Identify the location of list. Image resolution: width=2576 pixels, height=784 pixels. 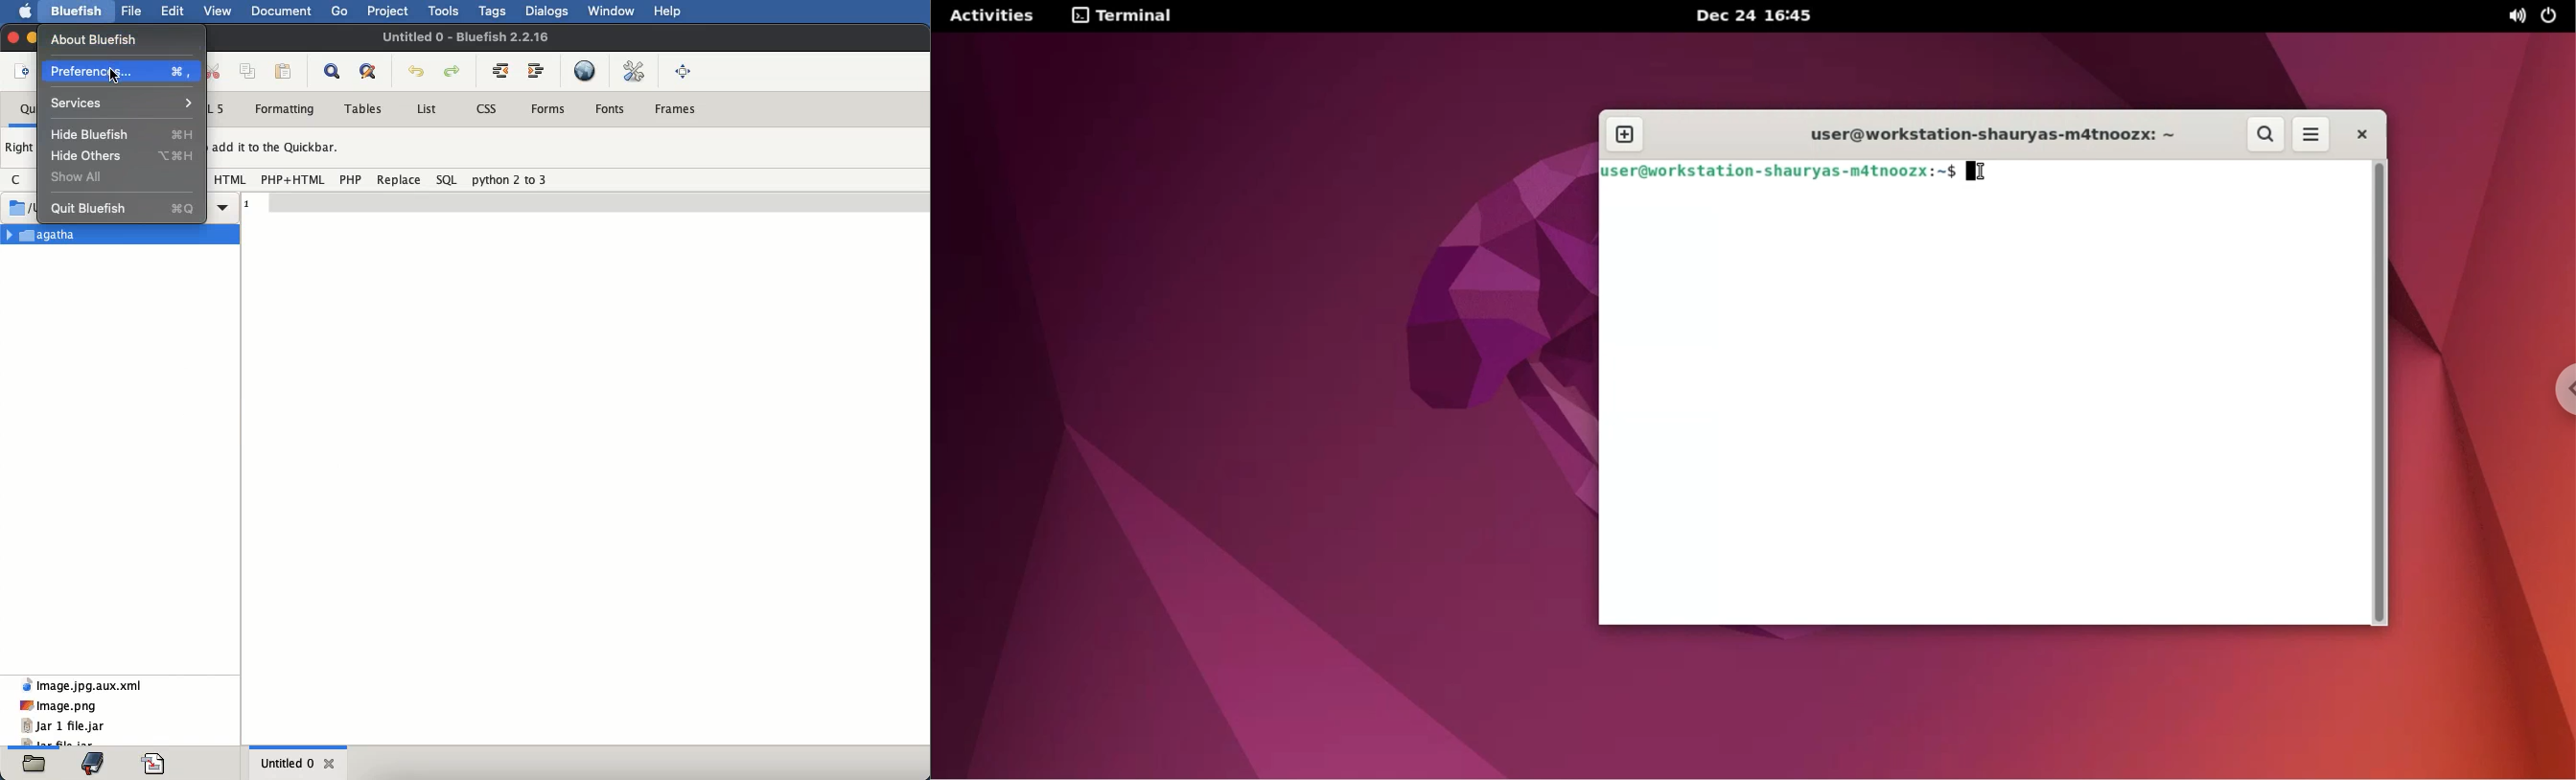
(426, 108).